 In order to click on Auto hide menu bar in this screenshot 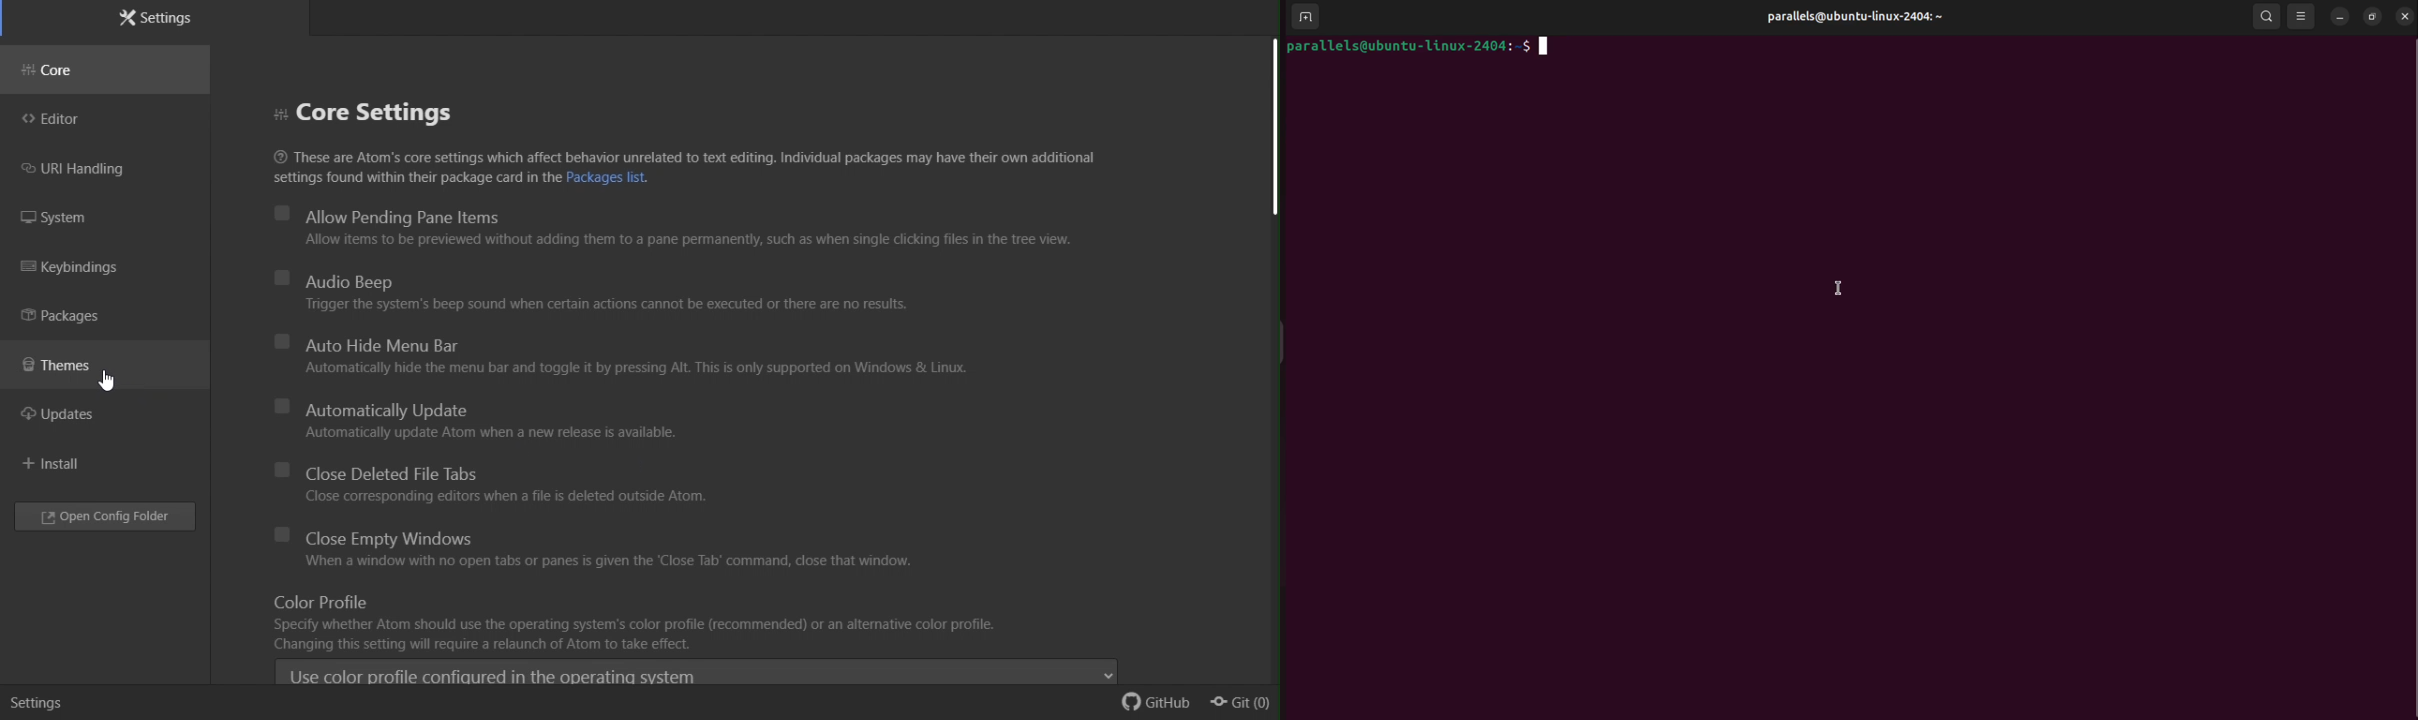, I will do `click(639, 349)`.